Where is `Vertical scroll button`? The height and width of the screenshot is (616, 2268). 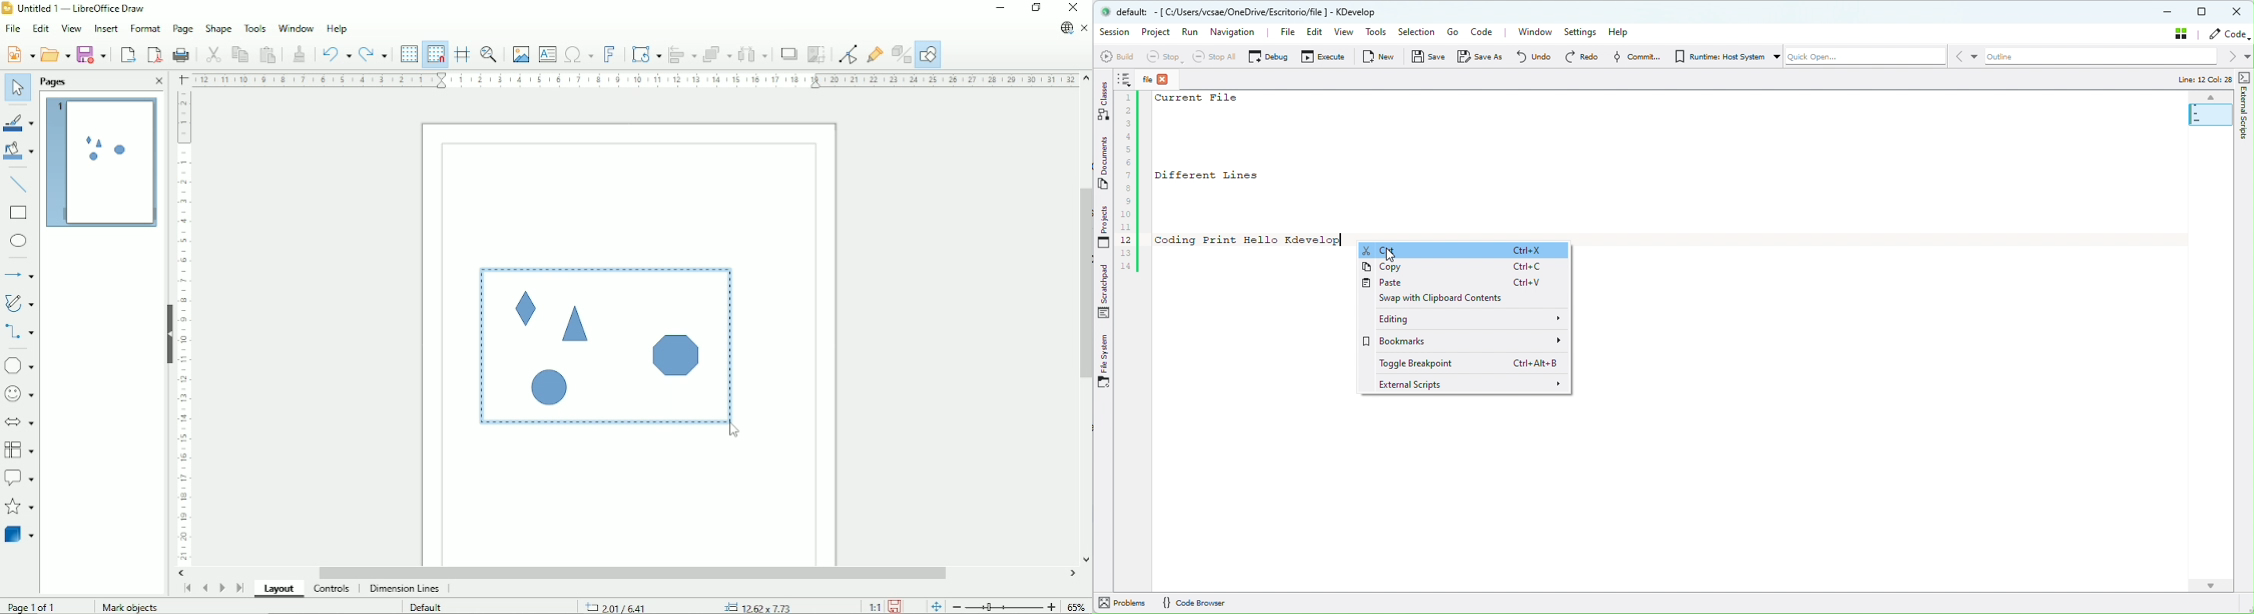 Vertical scroll button is located at coordinates (1085, 77).